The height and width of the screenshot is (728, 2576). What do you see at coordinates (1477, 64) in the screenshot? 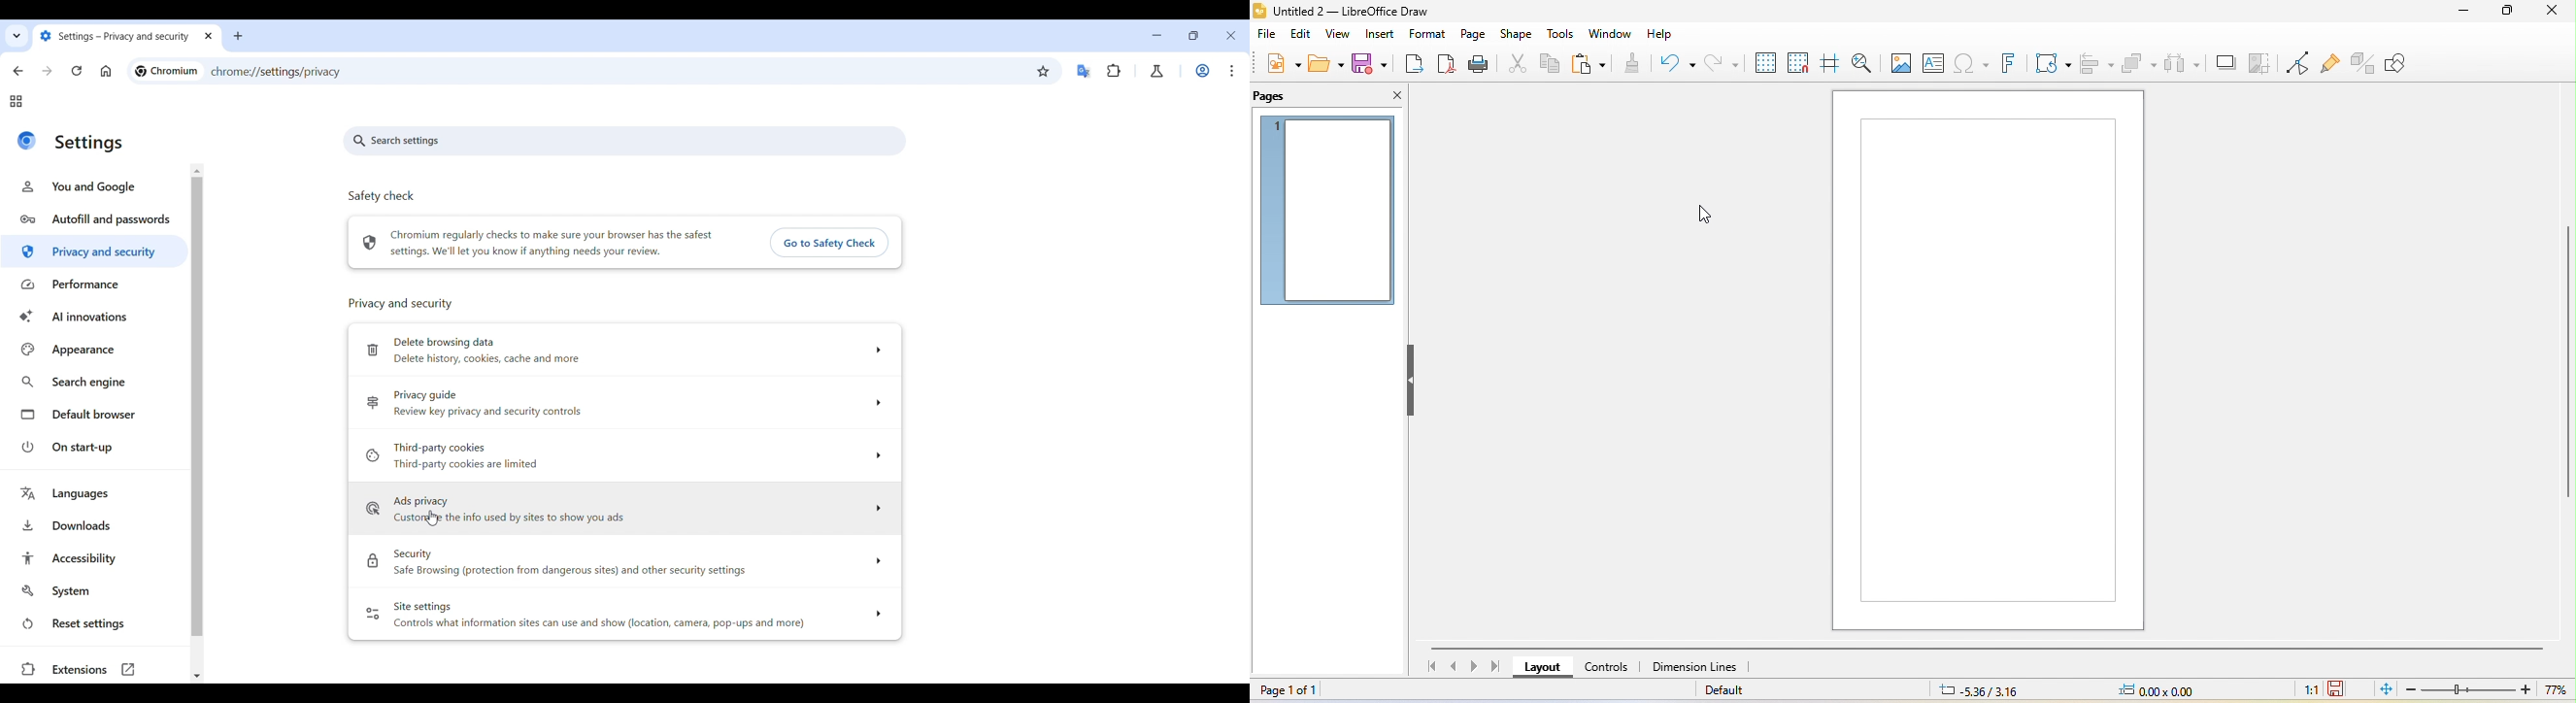
I see `print` at bounding box center [1477, 64].